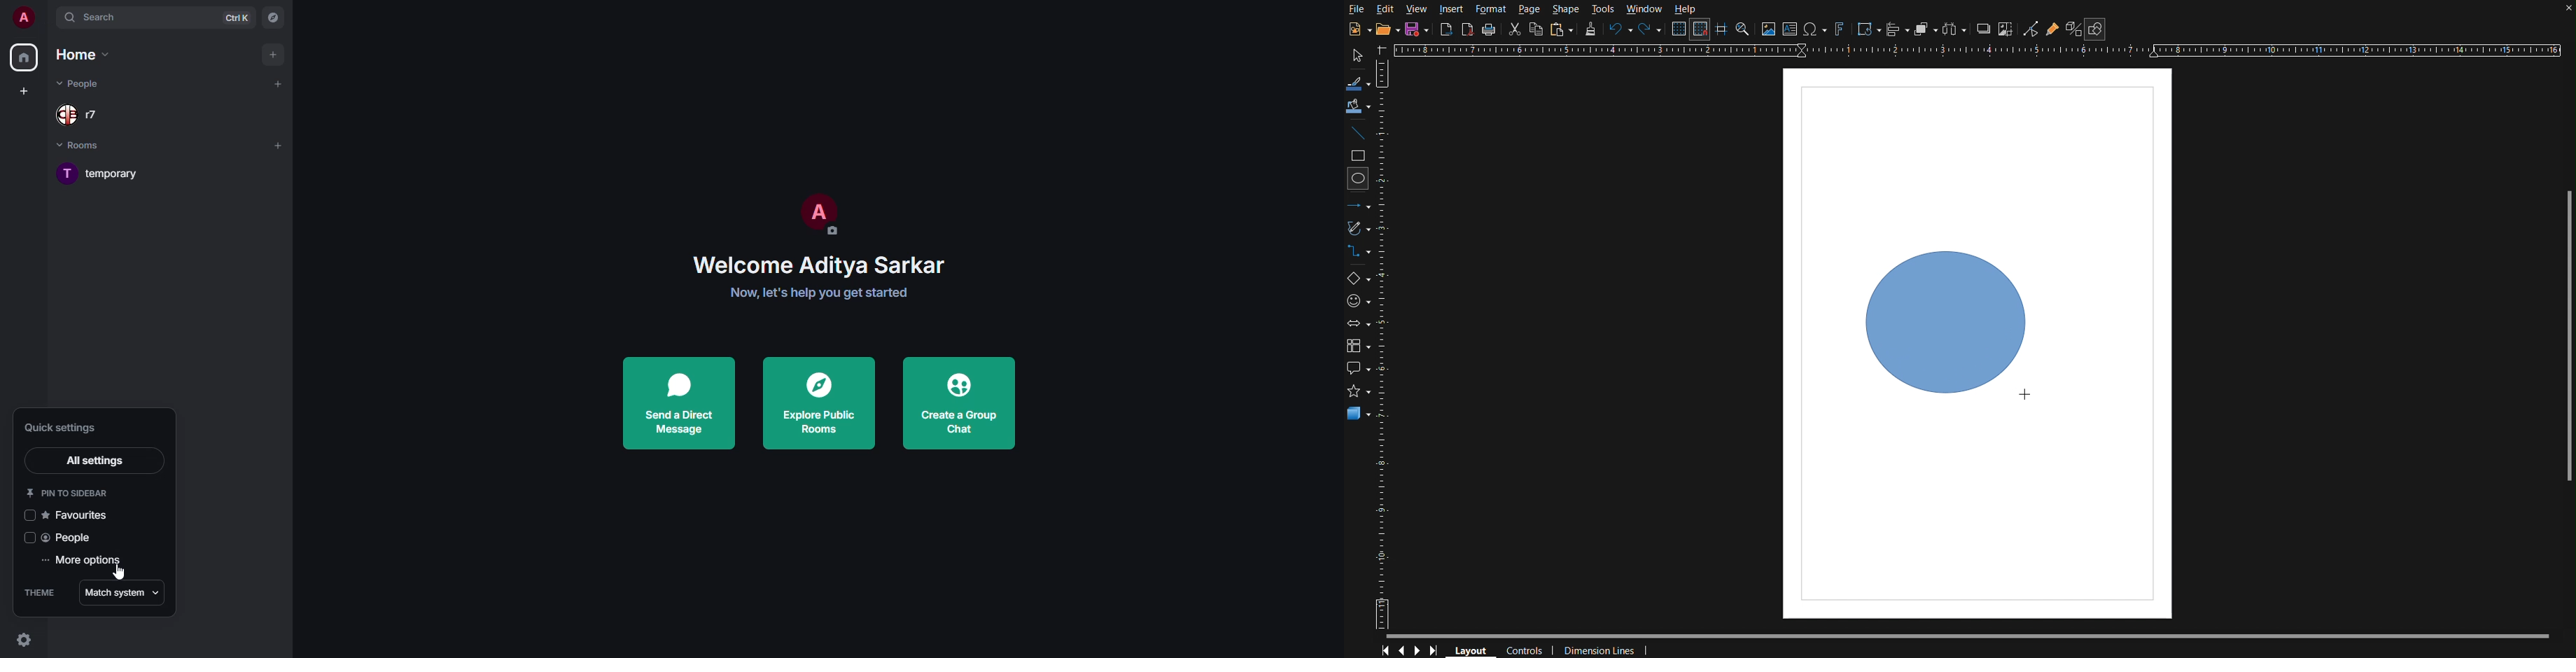 The height and width of the screenshot is (672, 2576). What do you see at coordinates (2008, 30) in the screenshot?
I see `Crop Images` at bounding box center [2008, 30].